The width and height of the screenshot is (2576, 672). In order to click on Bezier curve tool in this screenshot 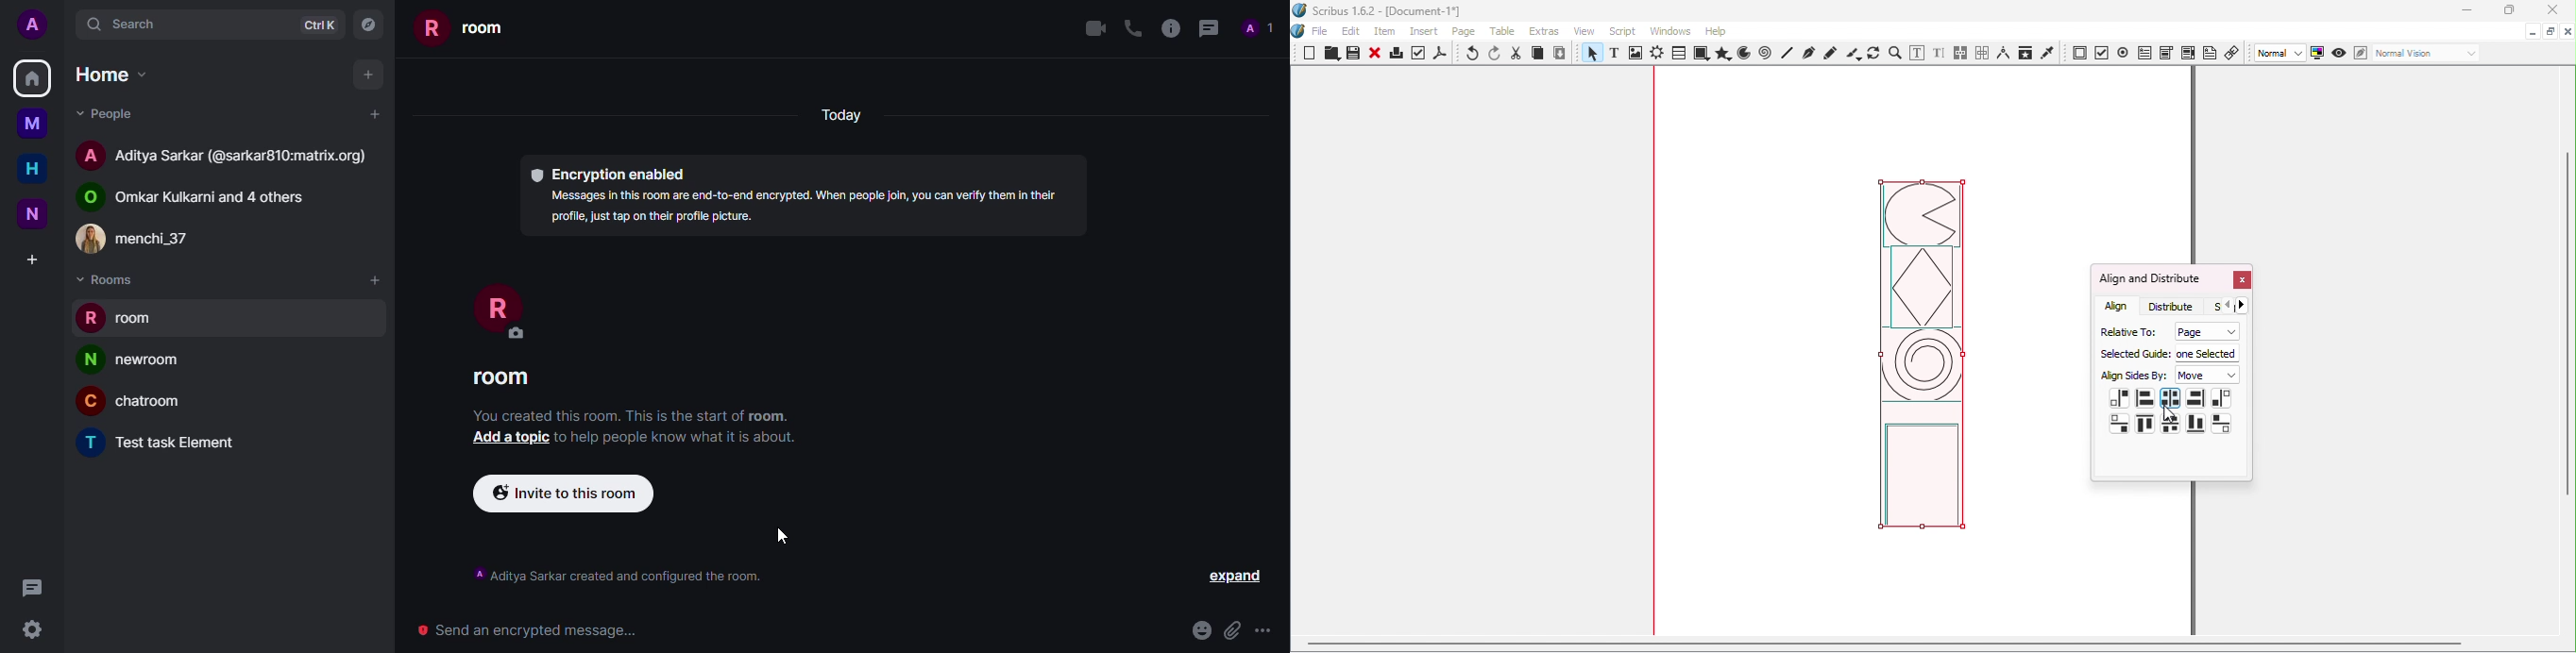, I will do `click(1808, 53)`.